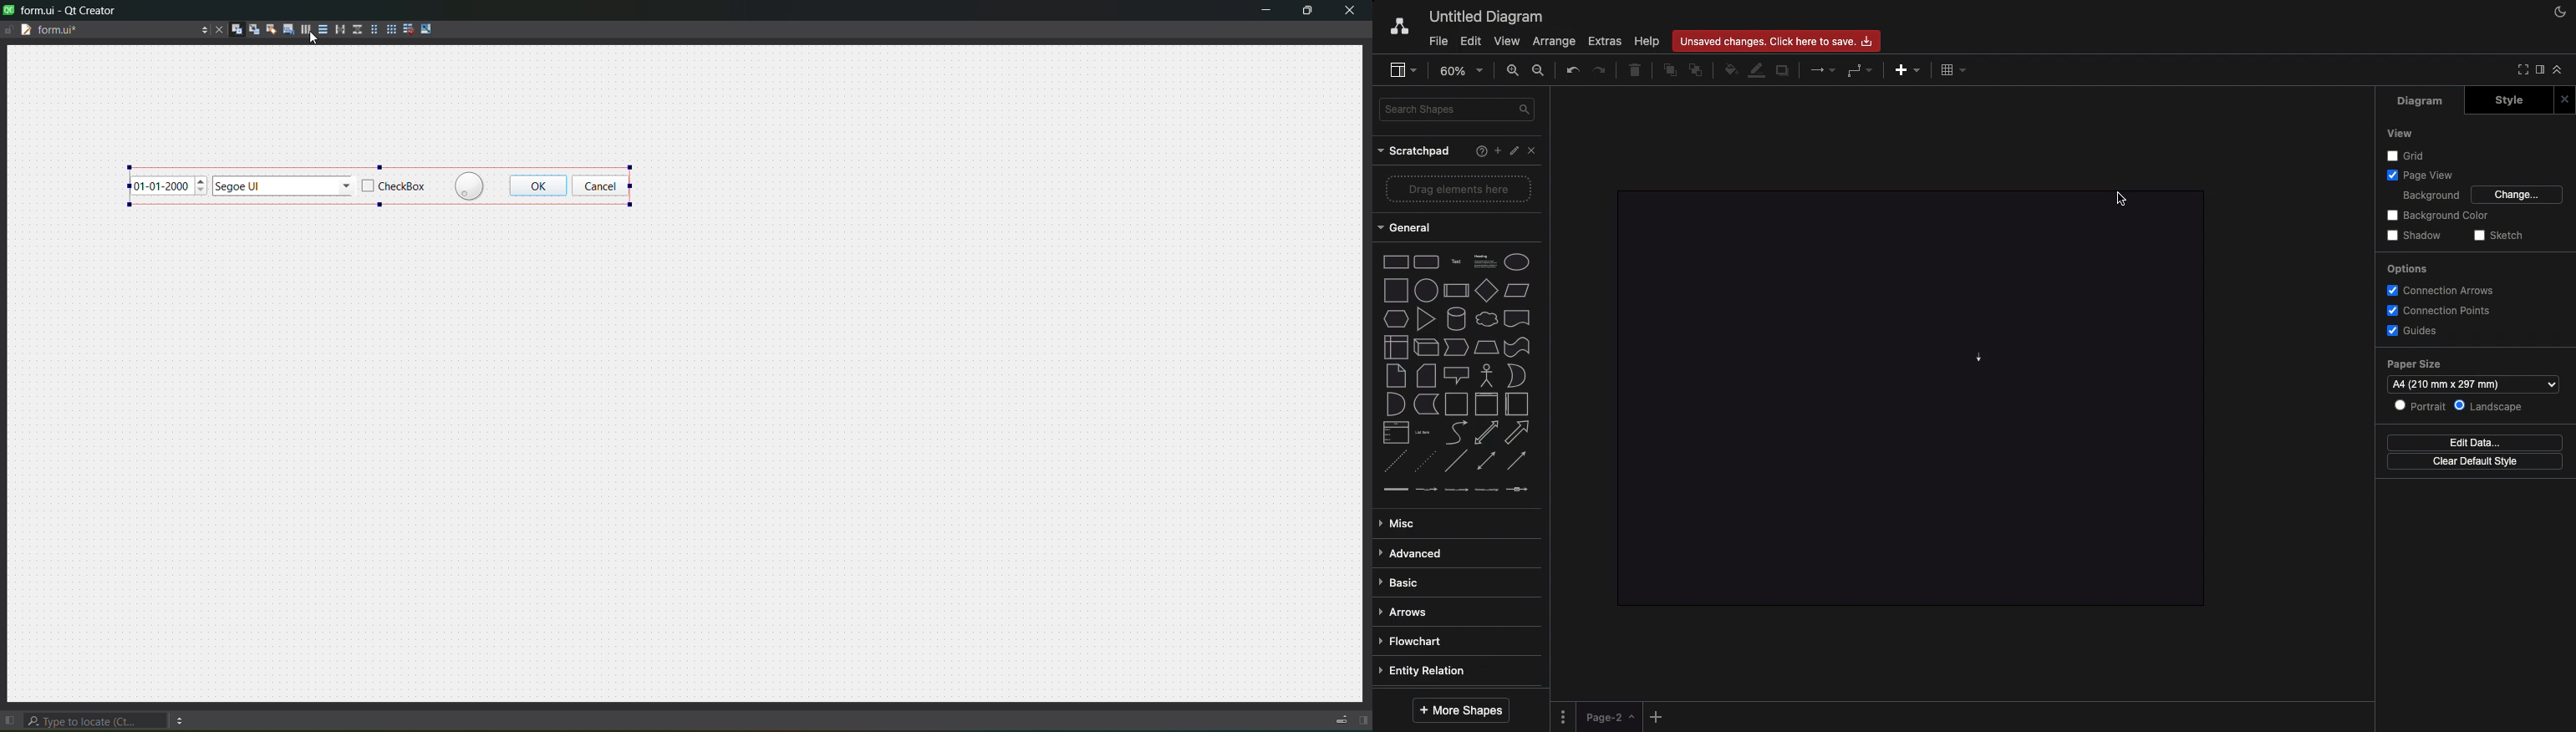  What do you see at coordinates (1611, 717) in the screenshot?
I see `Page` at bounding box center [1611, 717].